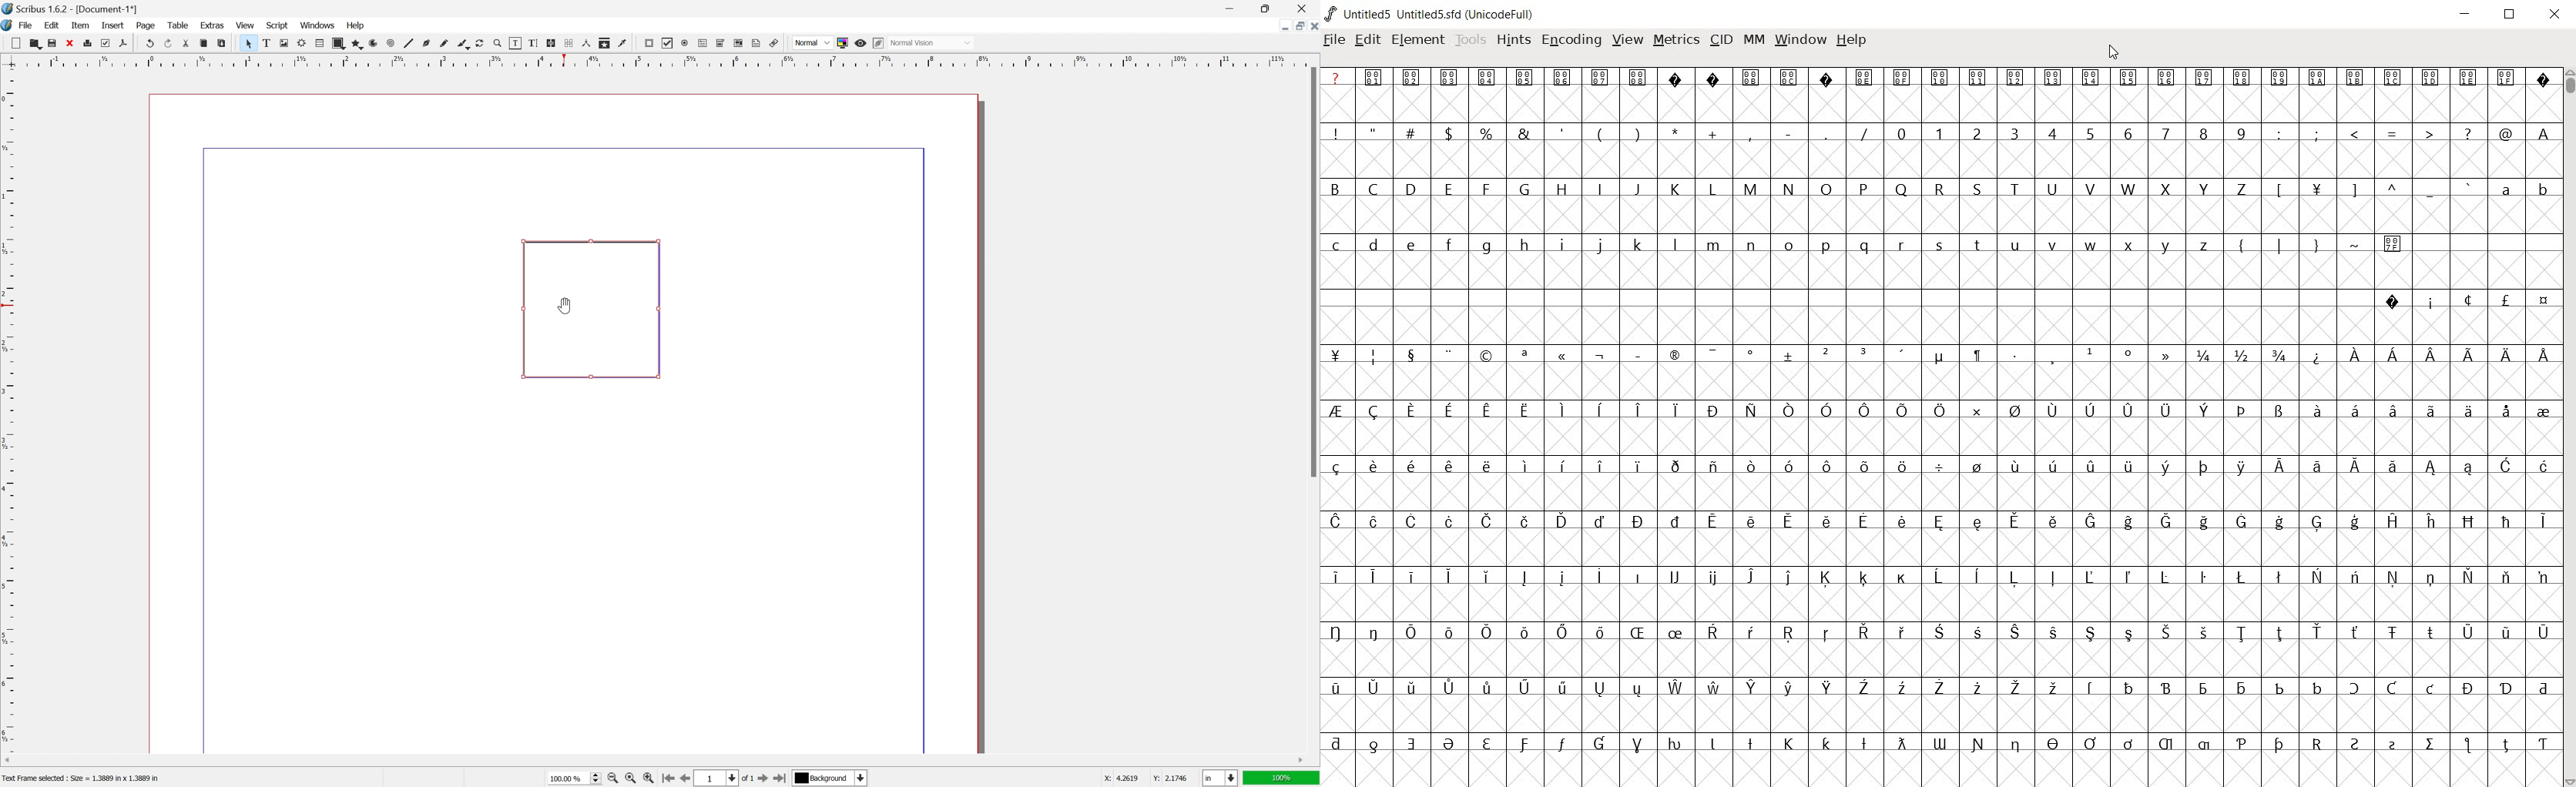 Image resolution: width=2576 pixels, height=812 pixels. I want to click on Symbol, so click(1637, 633).